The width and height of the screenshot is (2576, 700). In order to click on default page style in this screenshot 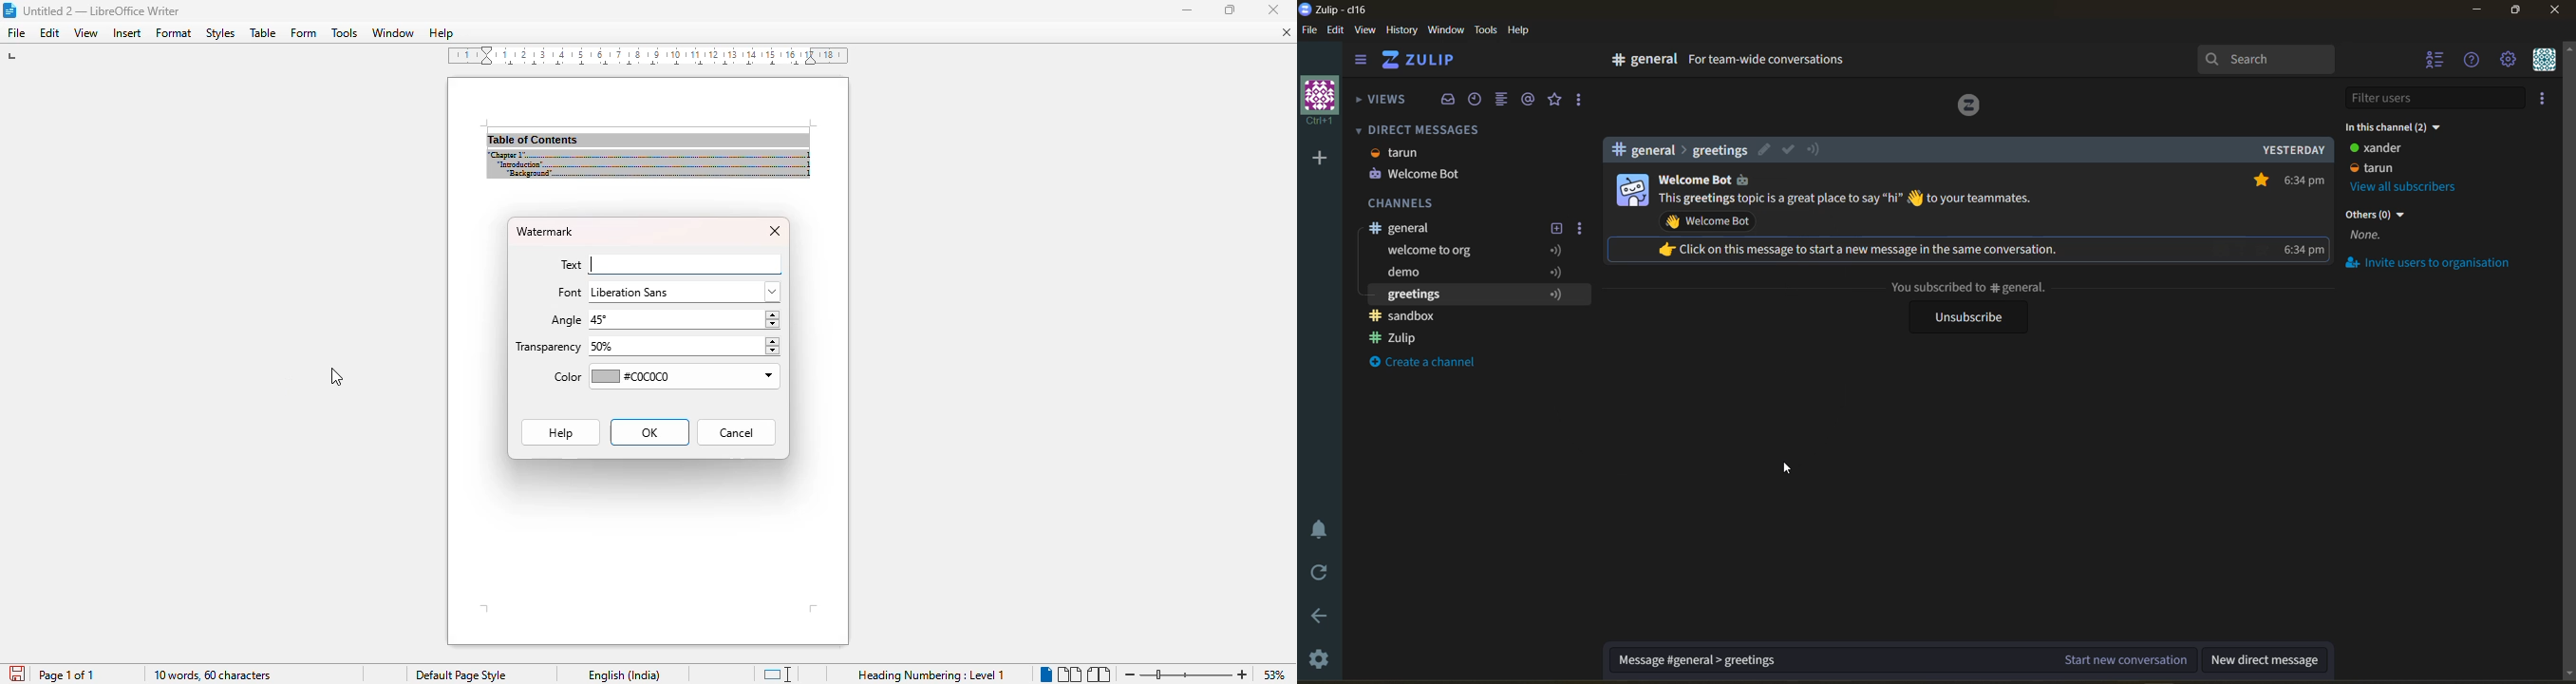, I will do `click(463, 674)`.